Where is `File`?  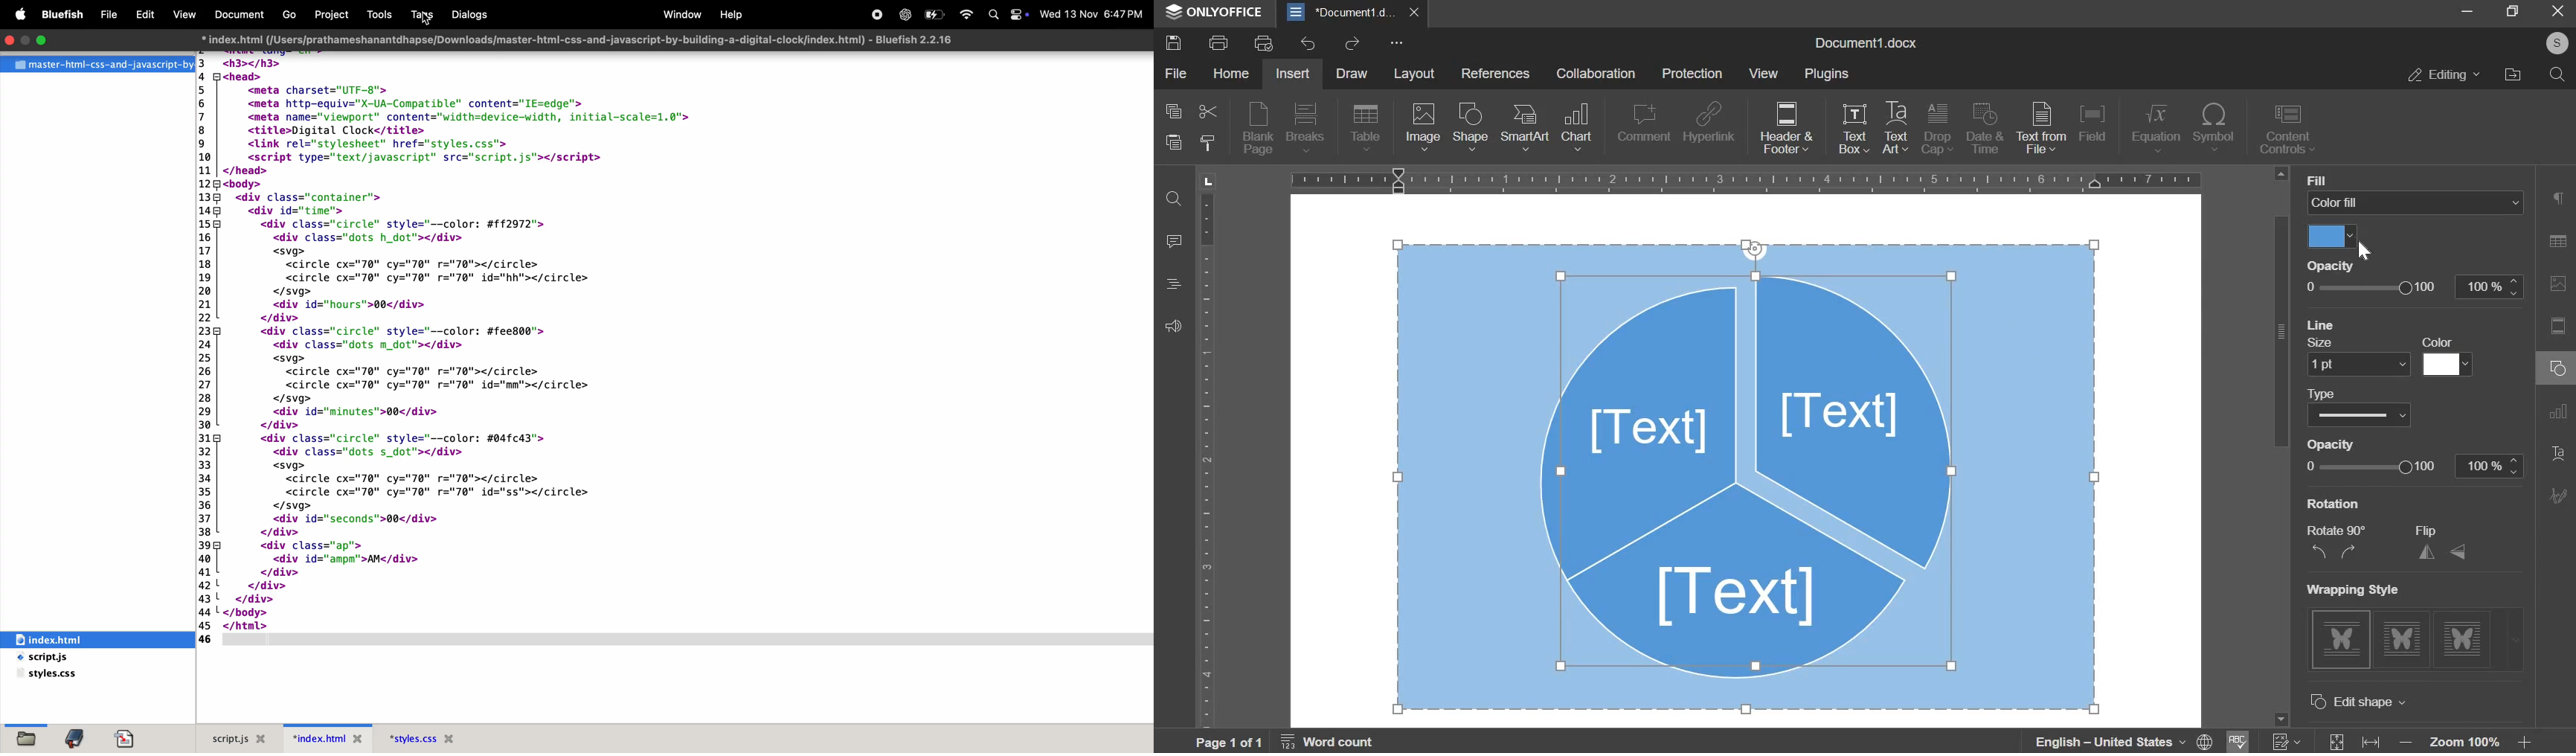 File is located at coordinates (101, 65).